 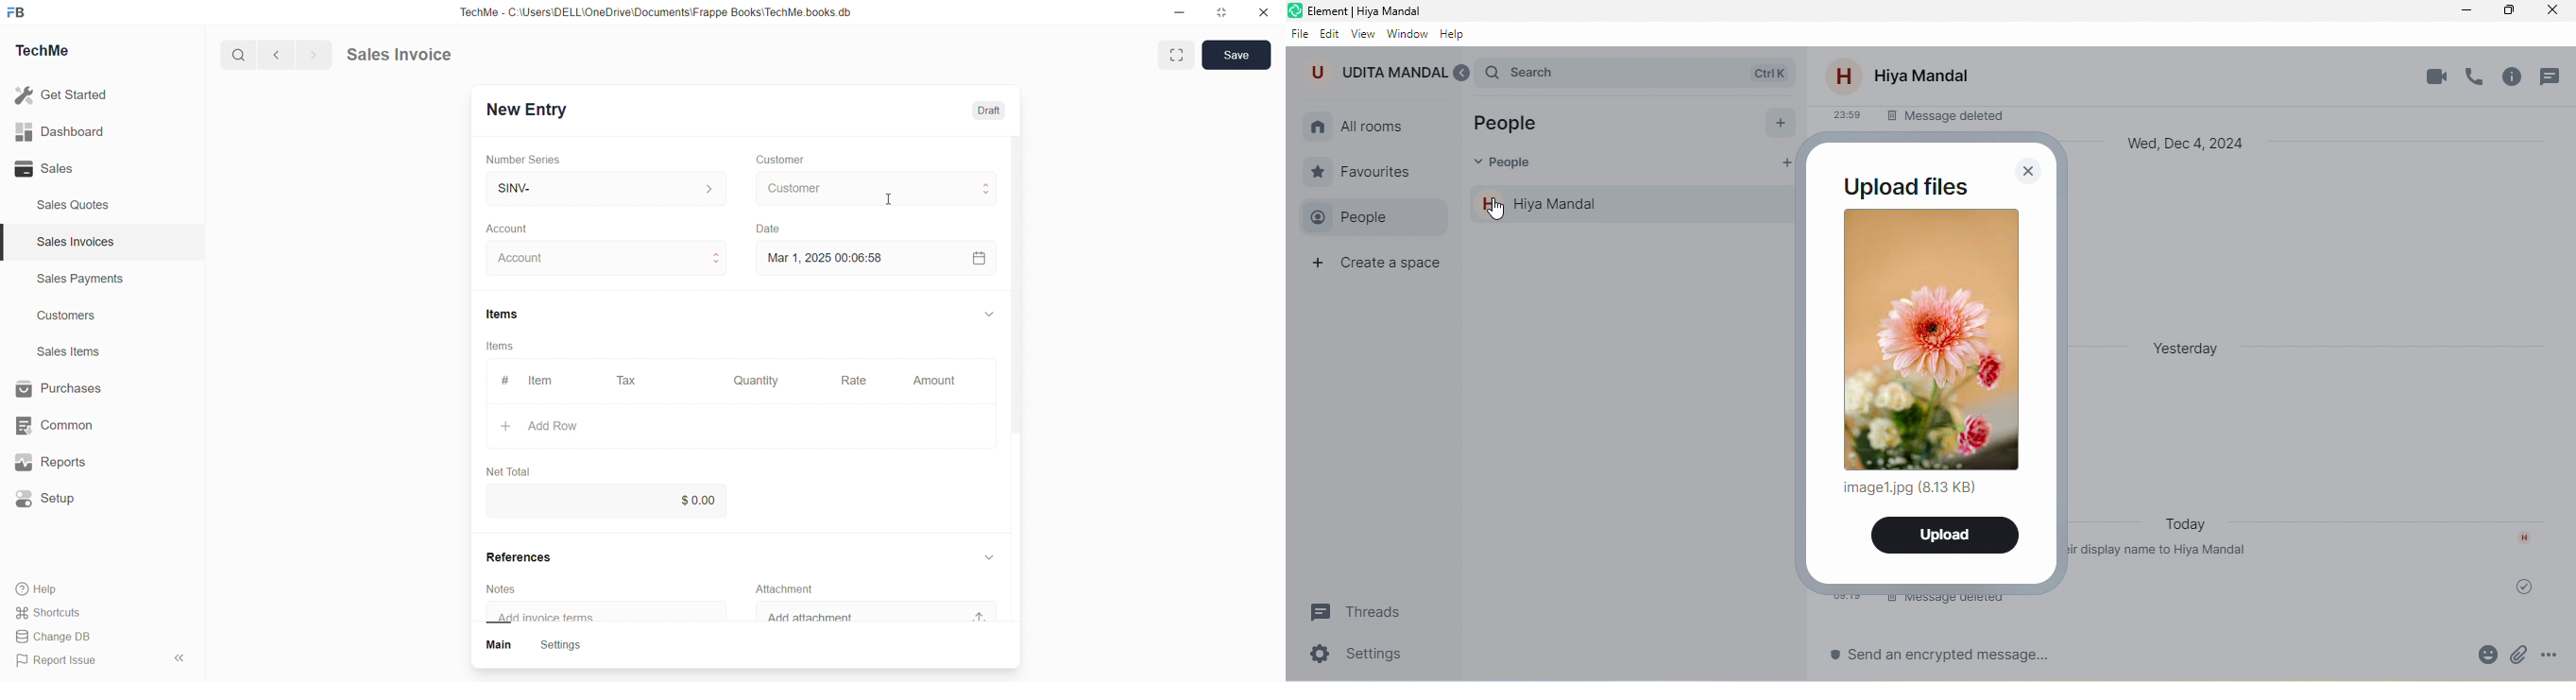 What do you see at coordinates (1373, 9) in the screenshot?
I see `title` at bounding box center [1373, 9].